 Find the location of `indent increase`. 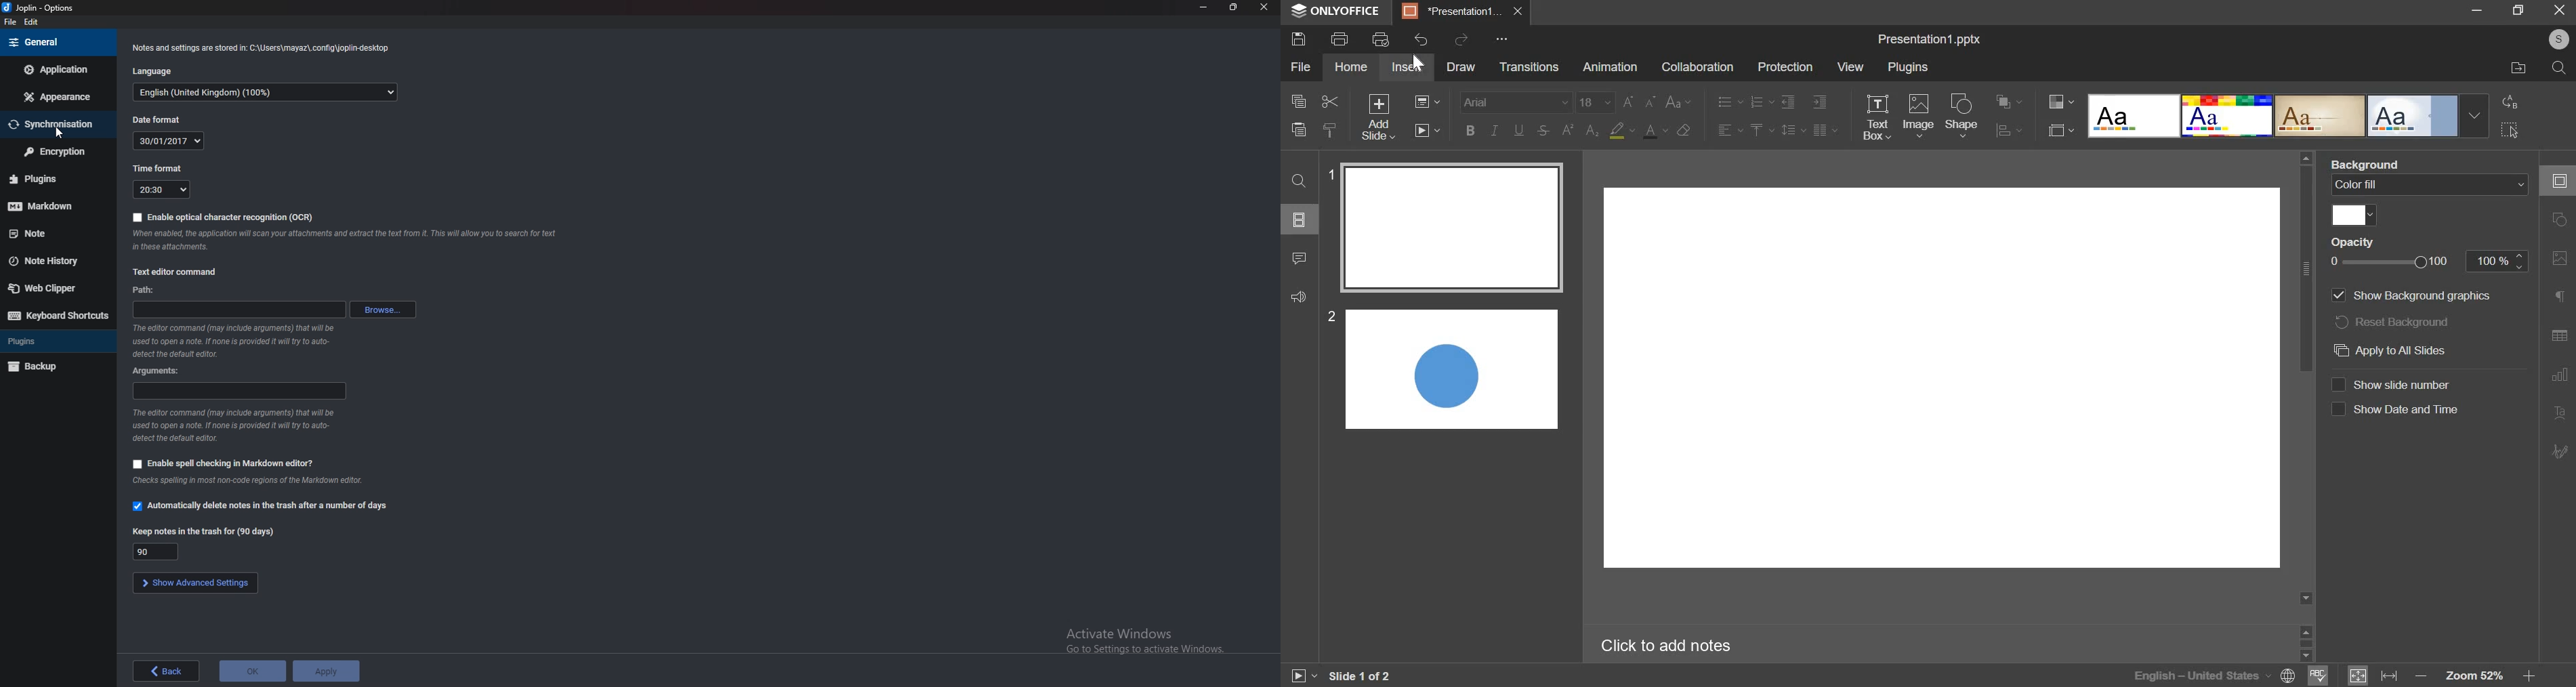

indent increase is located at coordinates (1791, 102).